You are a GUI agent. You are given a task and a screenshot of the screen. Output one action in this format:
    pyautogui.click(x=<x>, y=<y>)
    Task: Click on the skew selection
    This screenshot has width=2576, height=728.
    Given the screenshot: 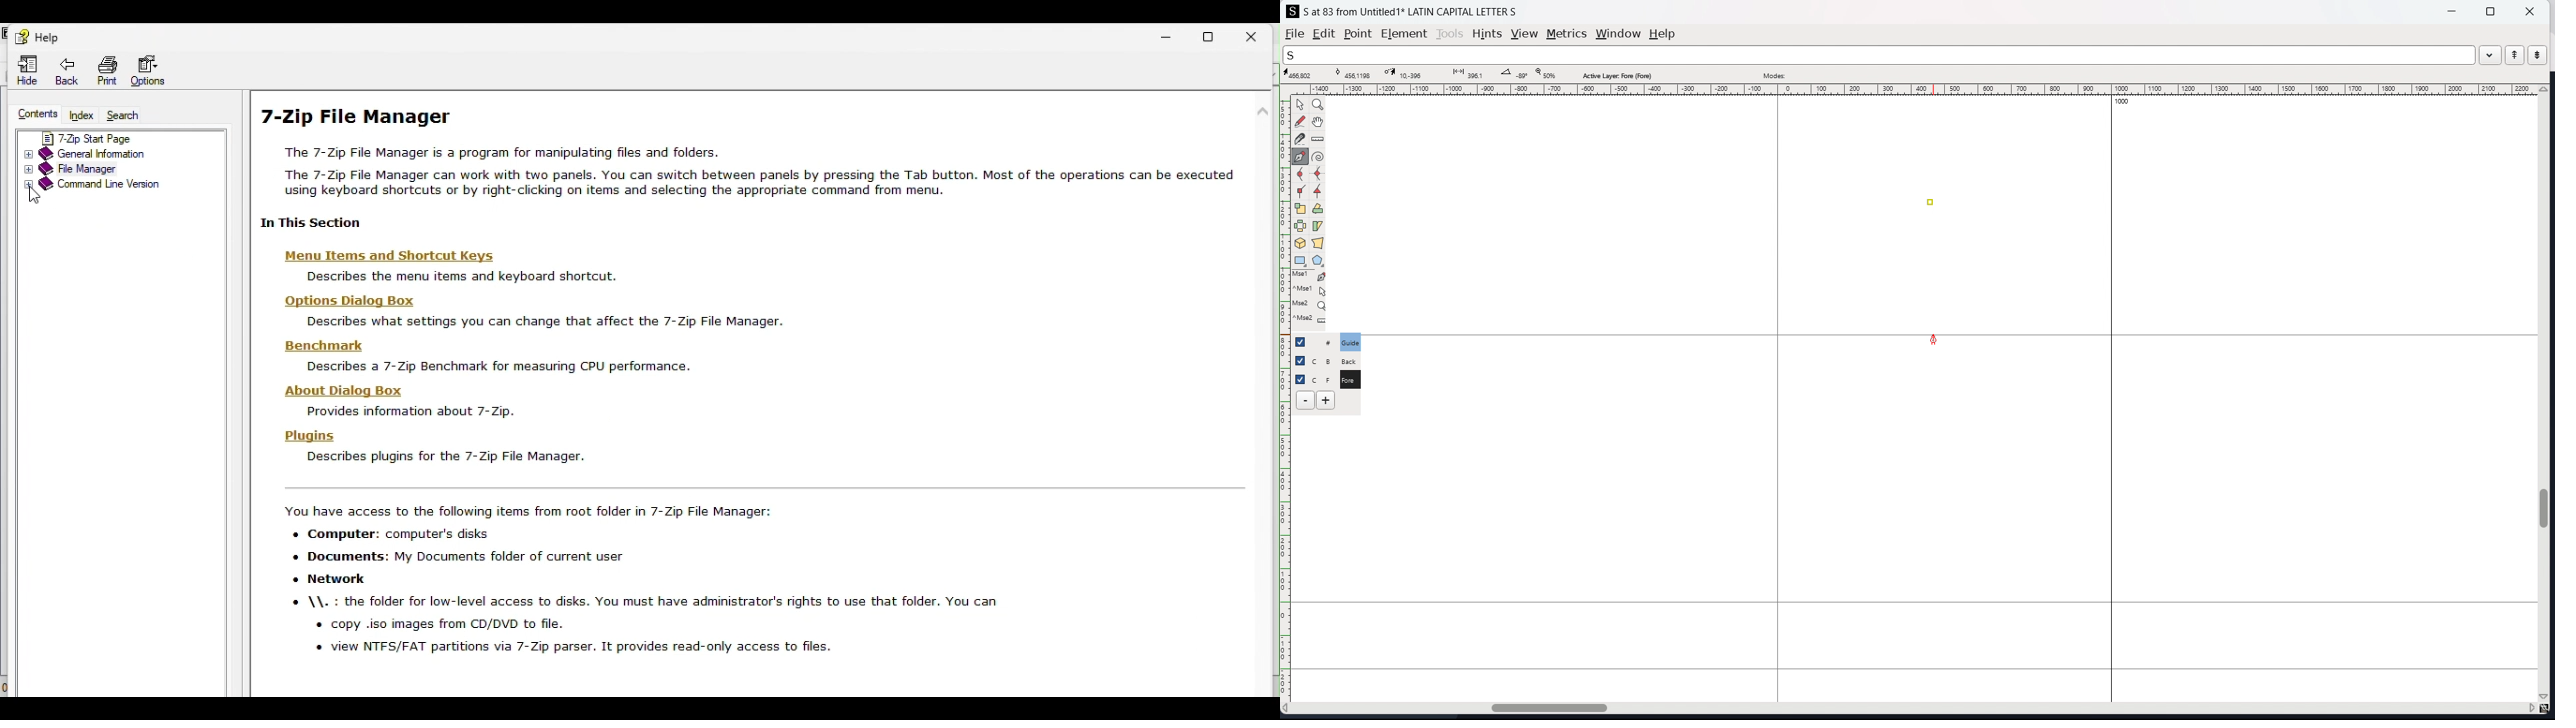 What is the action you would take?
    pyautogui.click(x=1318, y=227)
    